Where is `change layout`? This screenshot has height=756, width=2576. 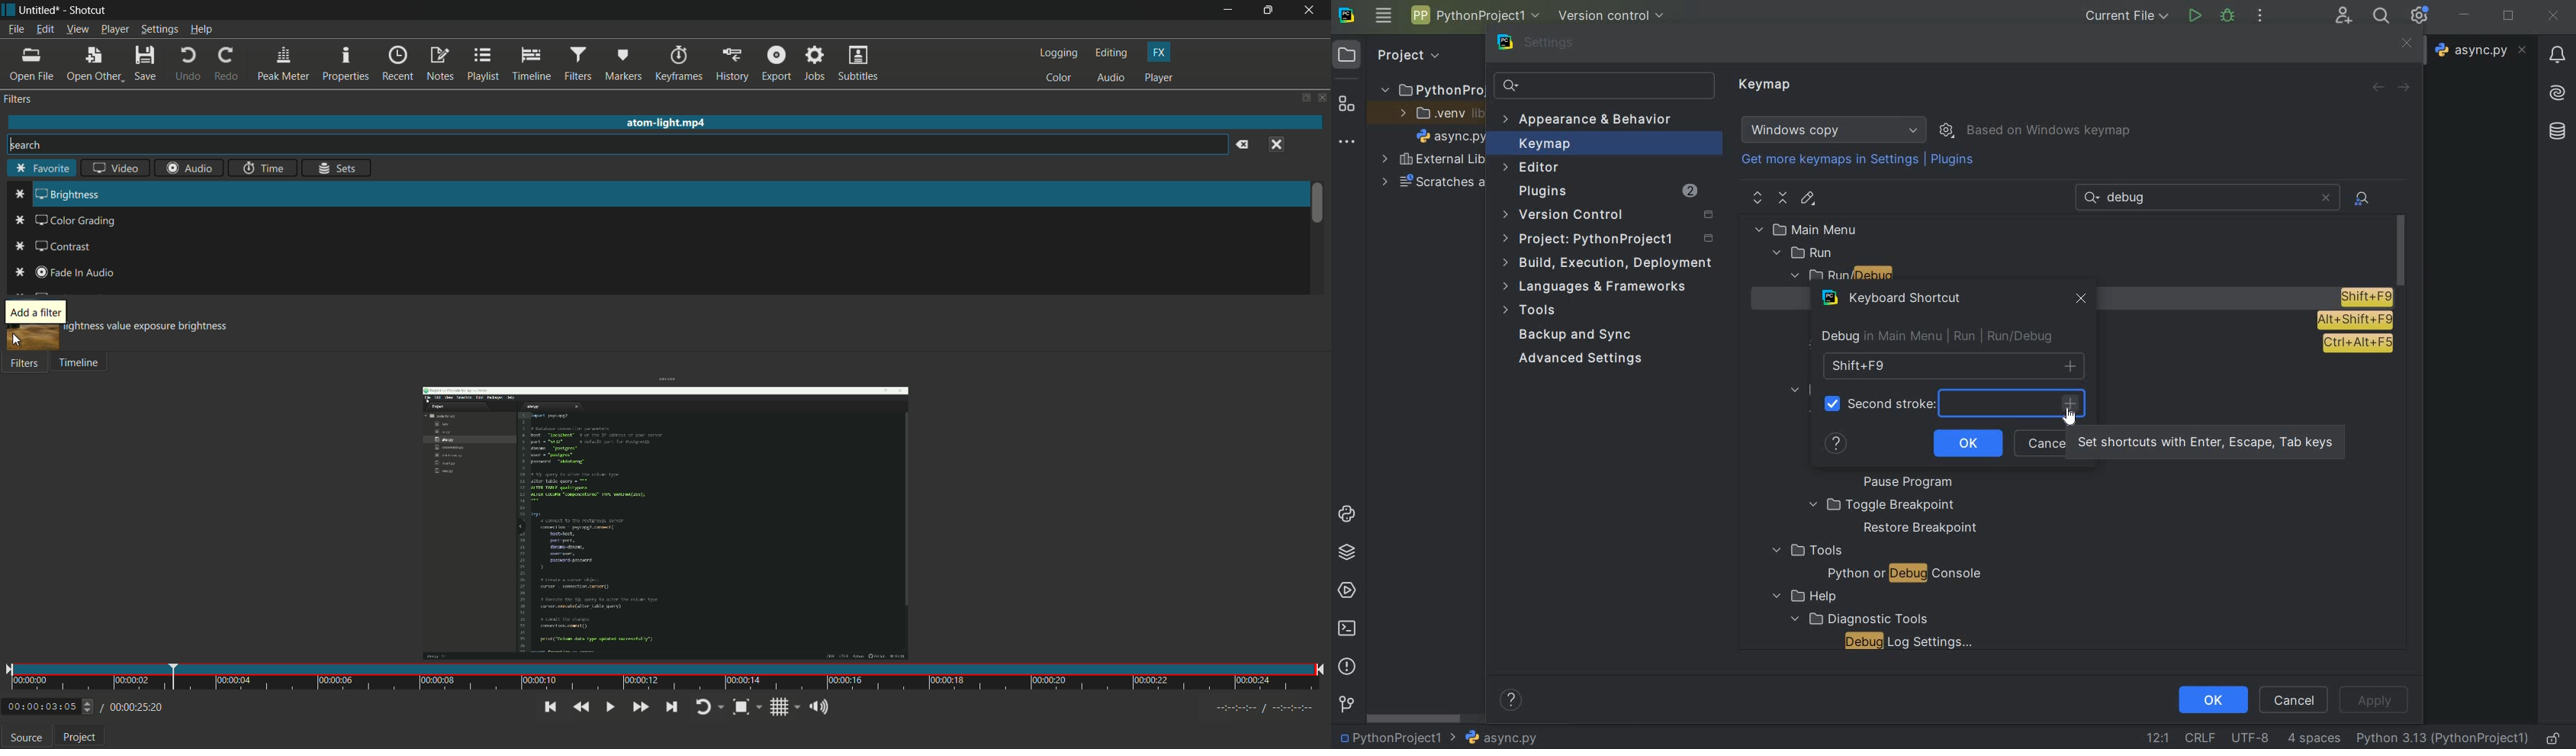 change layout is located at coordinates (1304, 98).